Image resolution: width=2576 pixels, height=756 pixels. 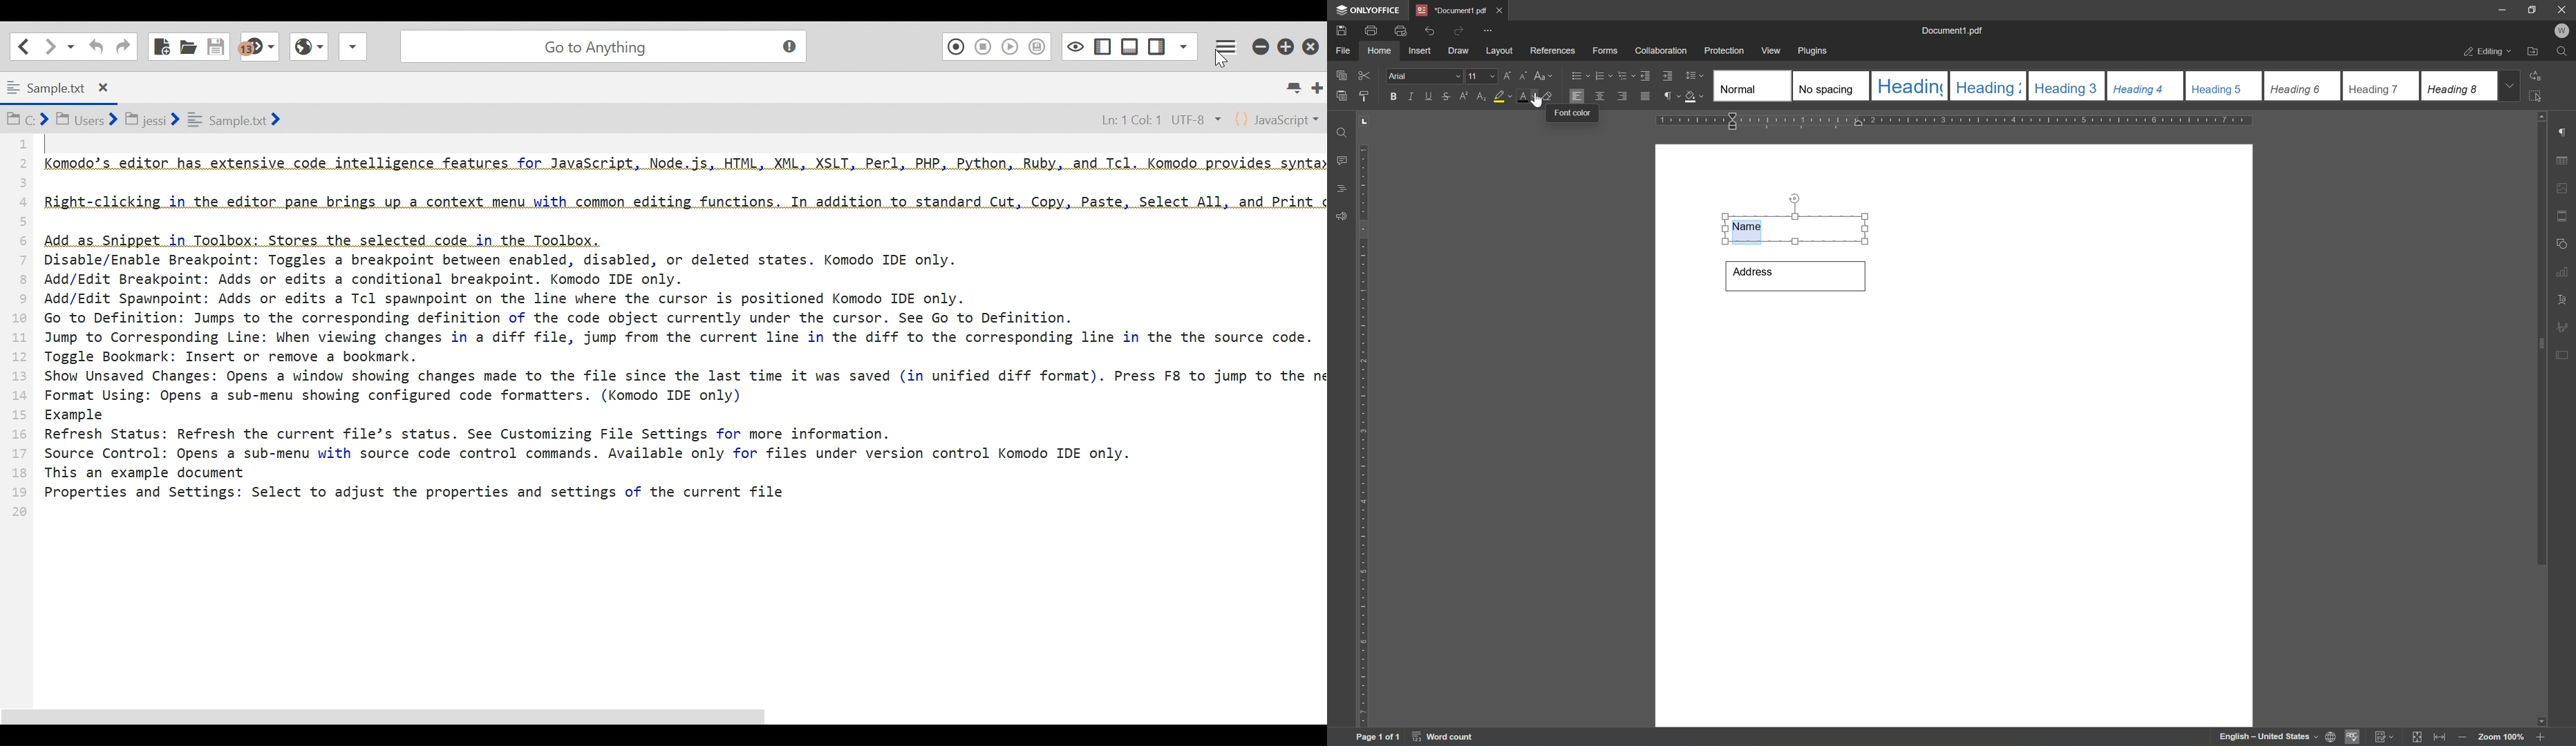 I want to click on Close, so click(x=1313, y=43).